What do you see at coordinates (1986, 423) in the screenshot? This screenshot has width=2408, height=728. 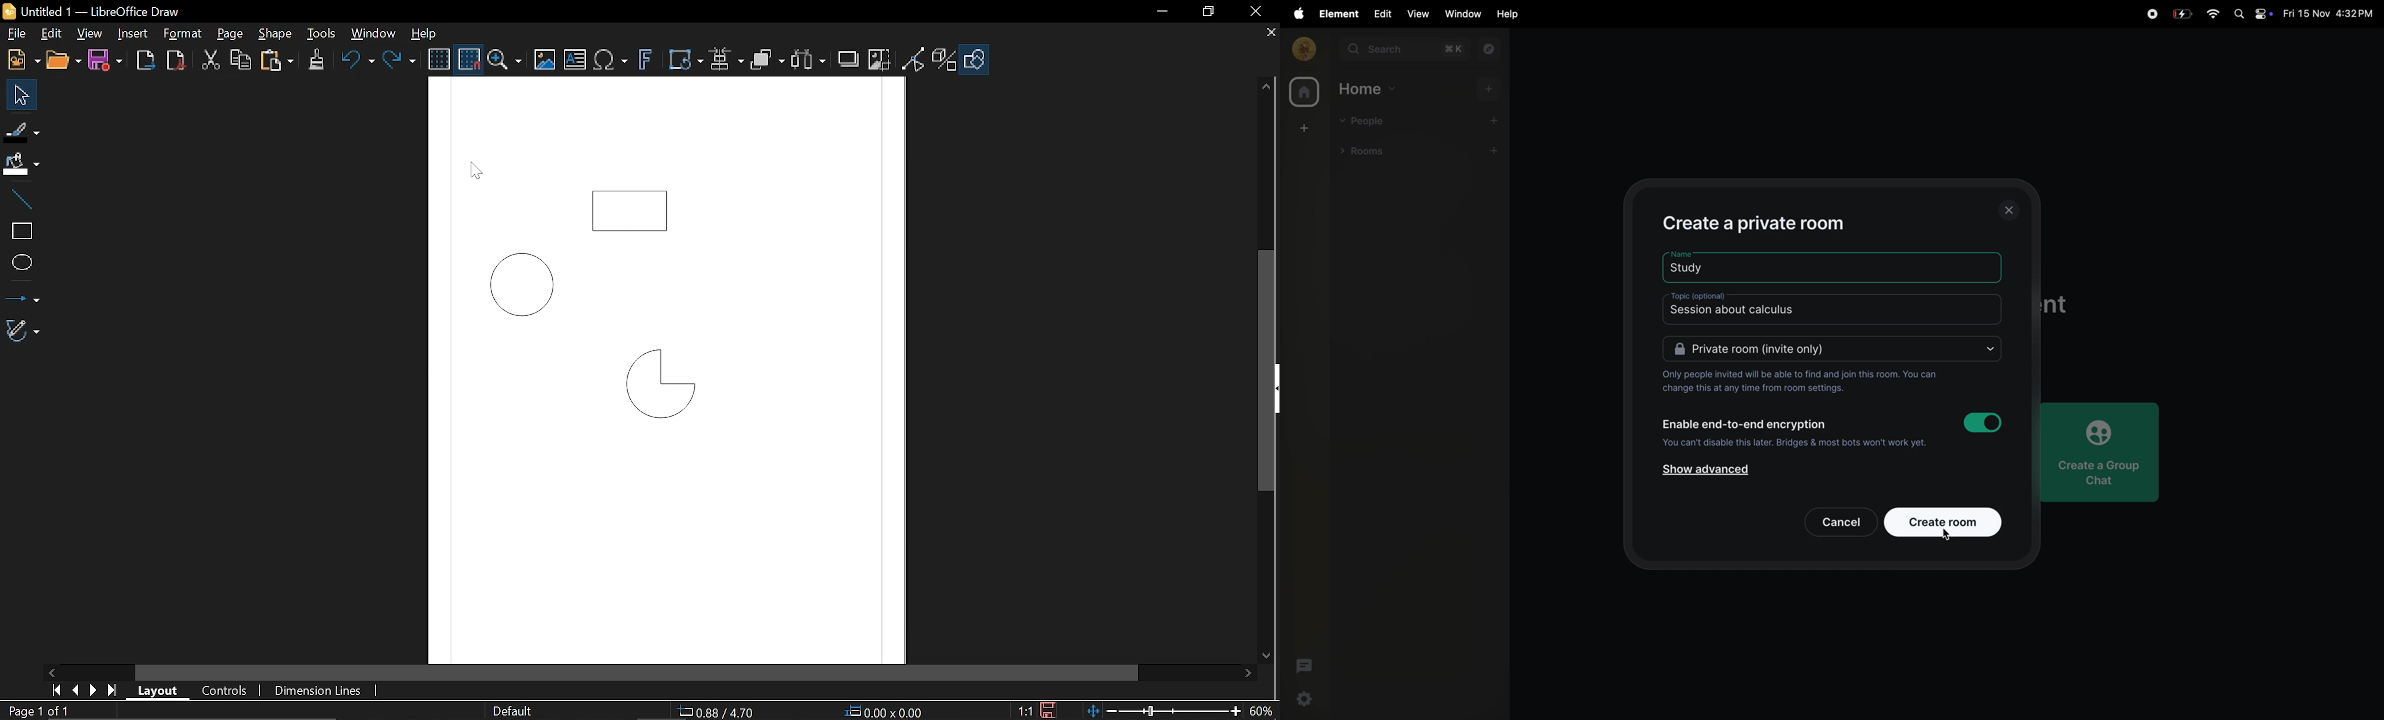 I see `toggle on` at bounding box center [1986, 423].